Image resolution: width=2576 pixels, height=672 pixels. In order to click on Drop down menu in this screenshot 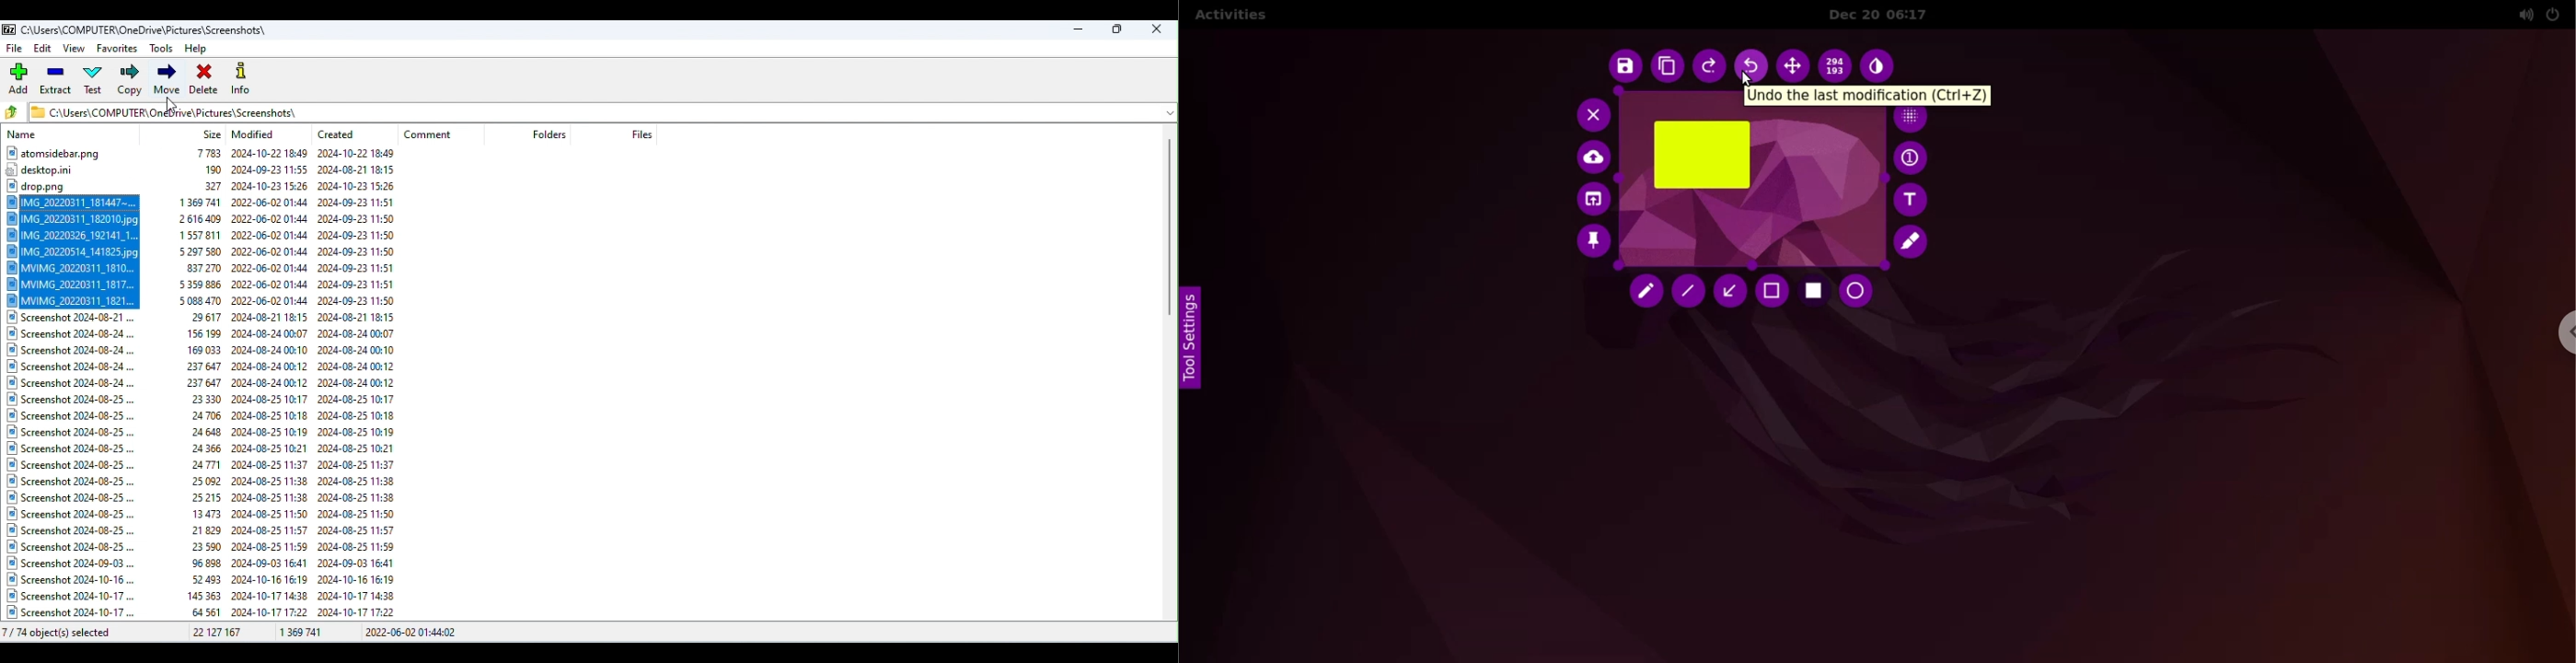, I will do `click(1168, 111)`.